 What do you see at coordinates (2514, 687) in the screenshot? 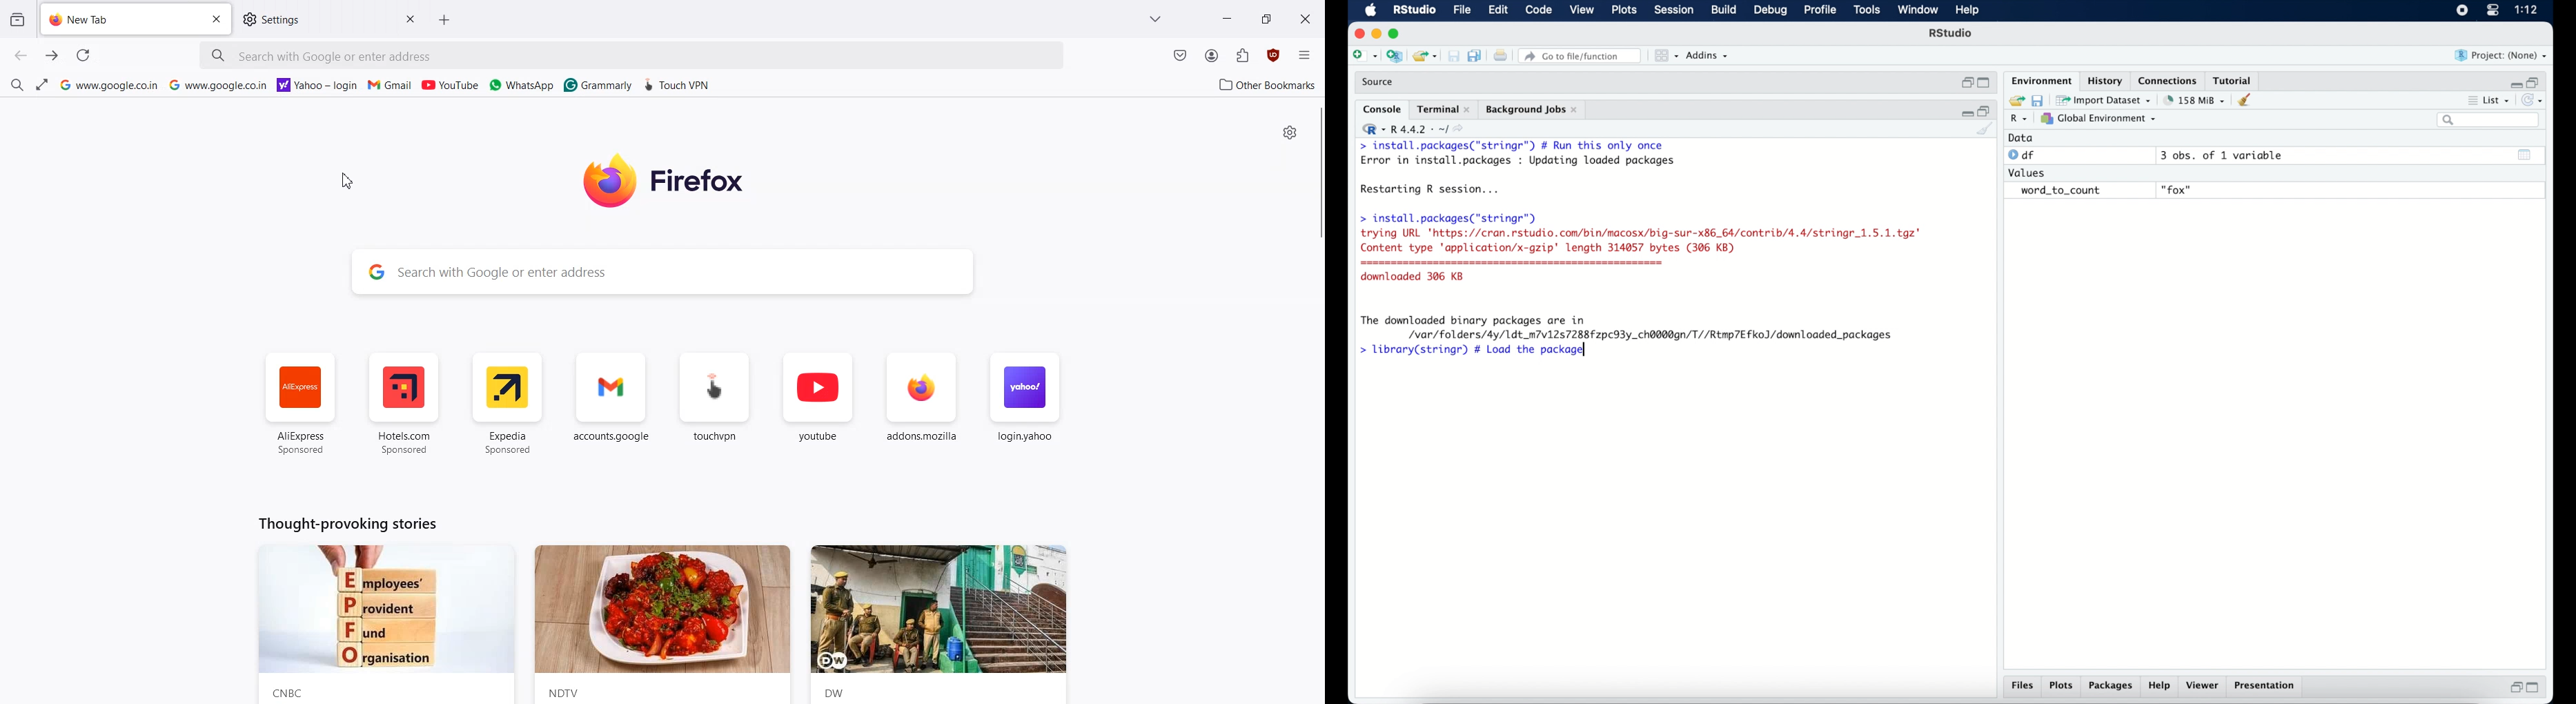
I see `restore down` at bounding box center [2514, 687].